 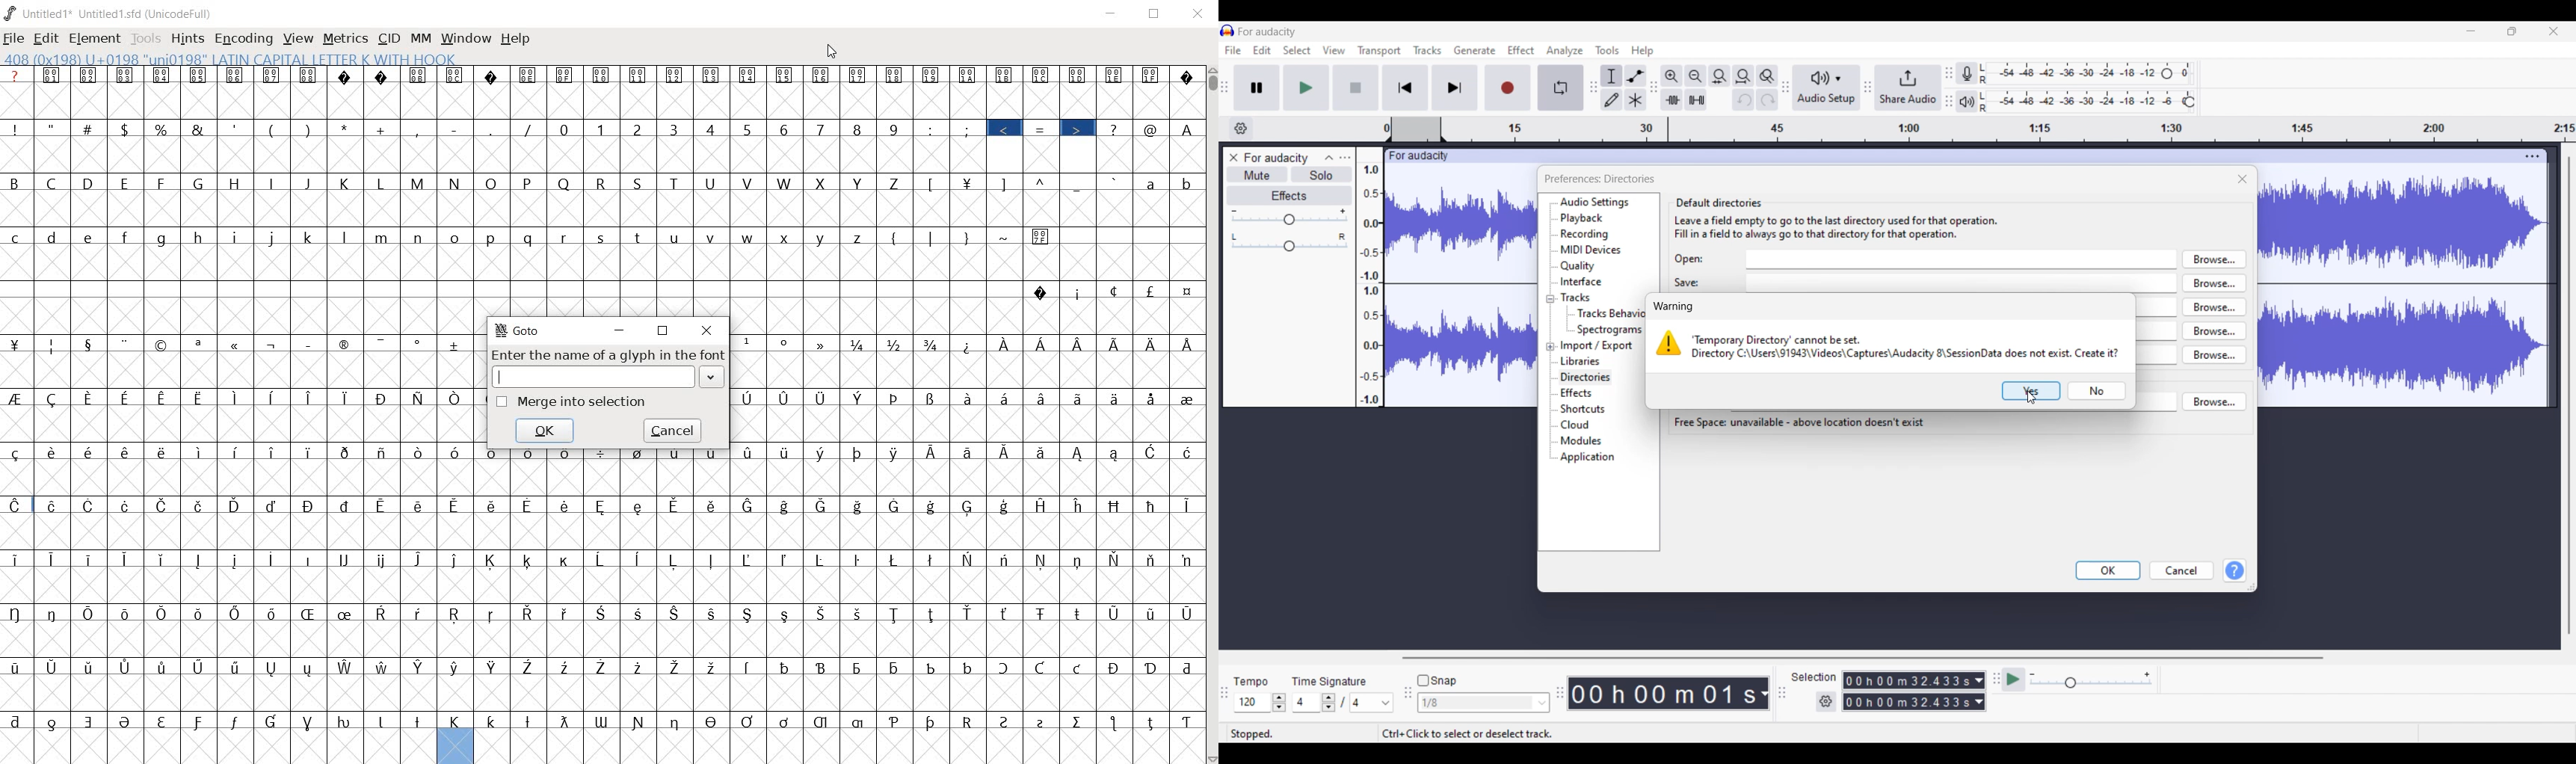 I want to click on Measurement, so click(x=1765, y=694).